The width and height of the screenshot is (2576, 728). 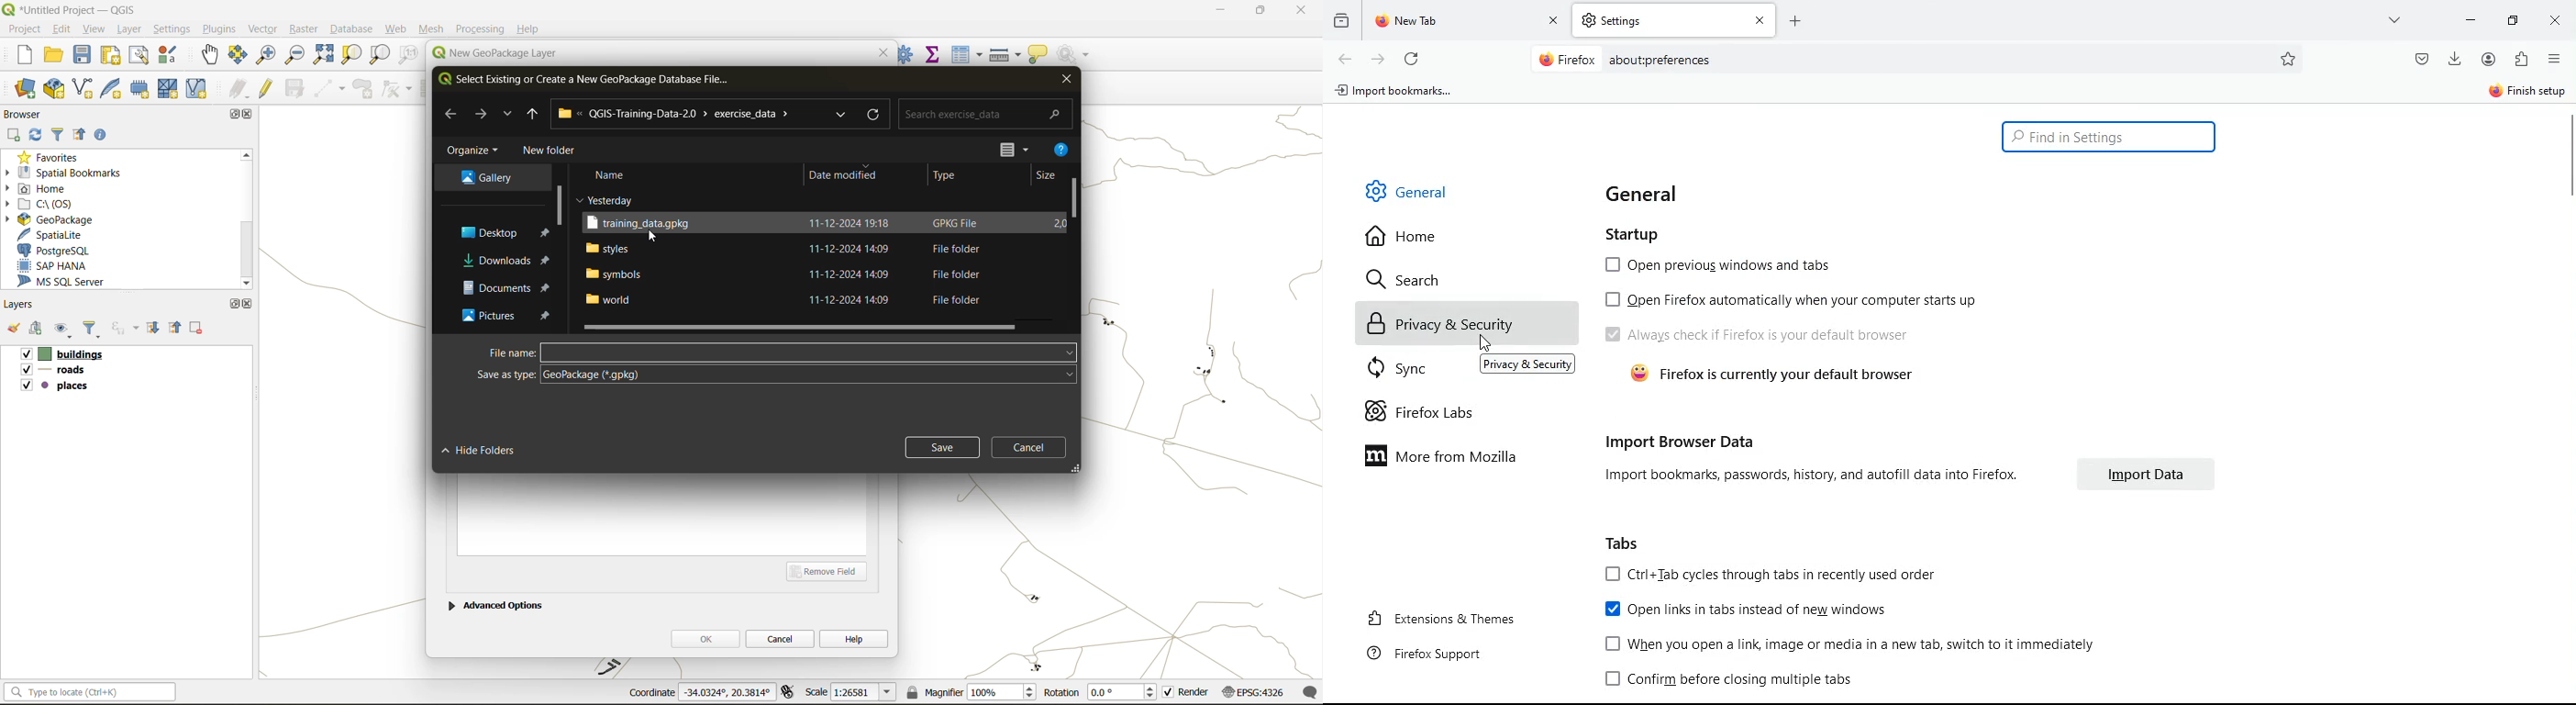 What do you see at coordinates (854, 273) in the screenshot?
I see `11-12-2024 14:09` at bounding box center [854, 273].